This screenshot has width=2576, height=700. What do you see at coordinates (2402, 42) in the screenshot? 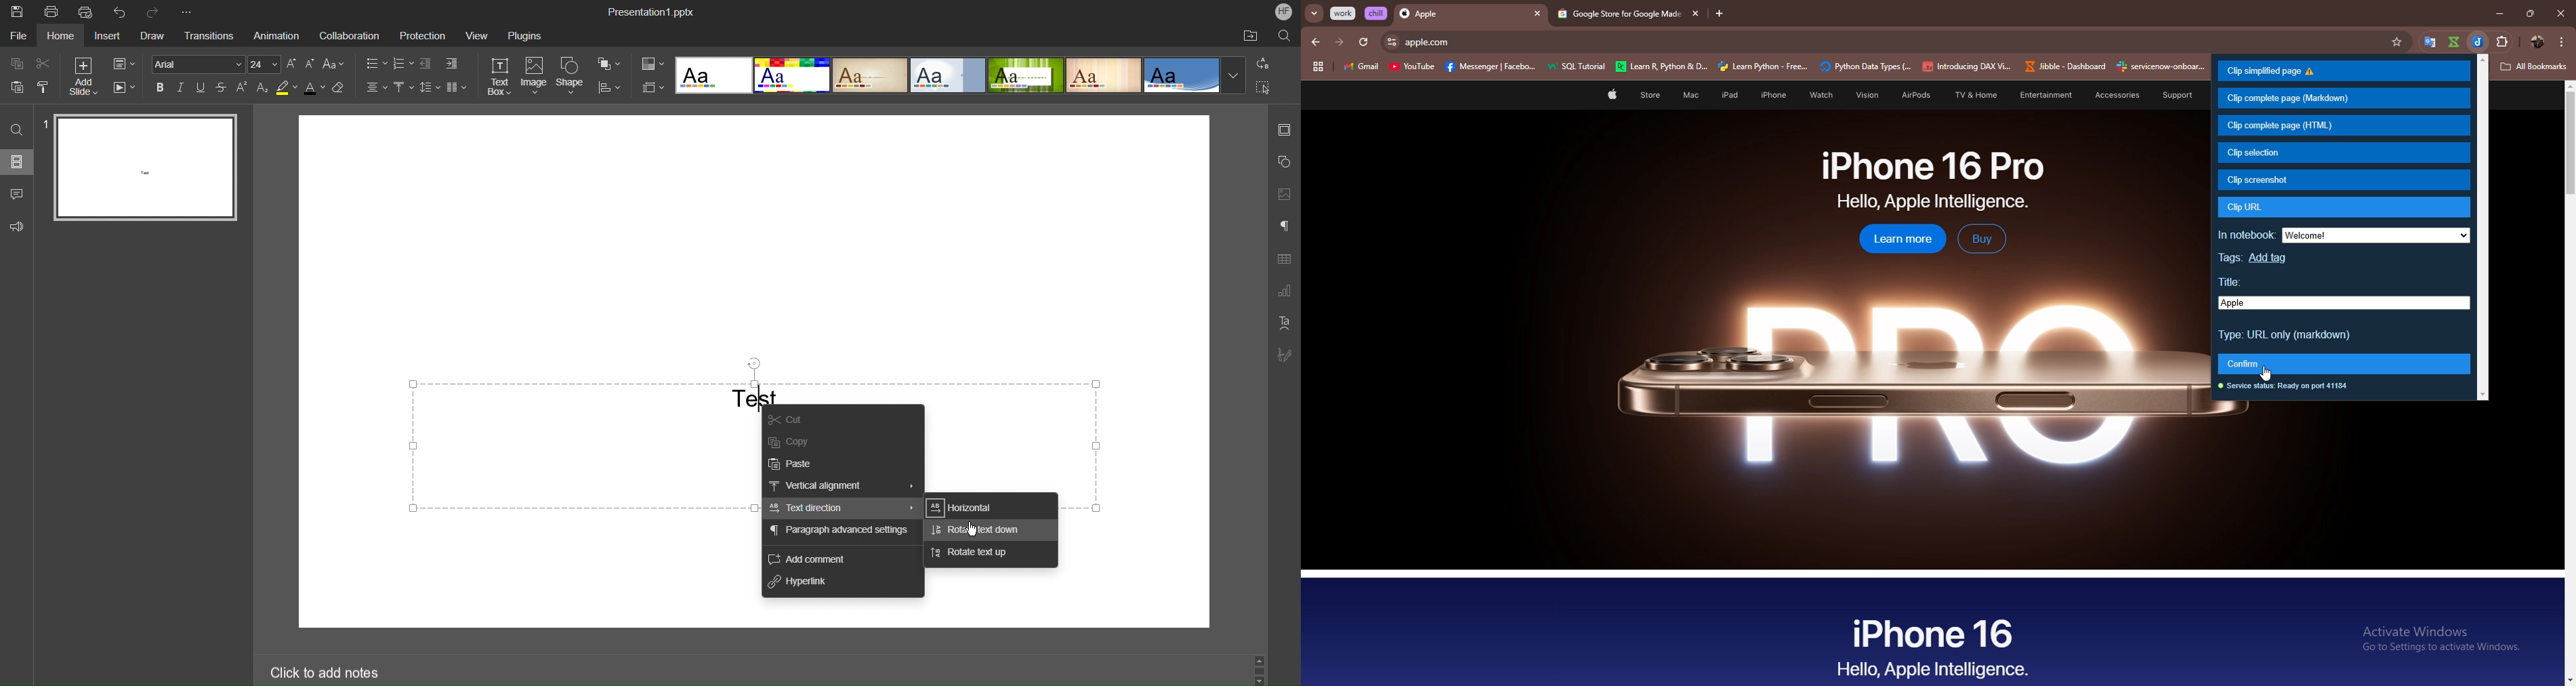
I see `favorites` at bounding box center [2402, 42].